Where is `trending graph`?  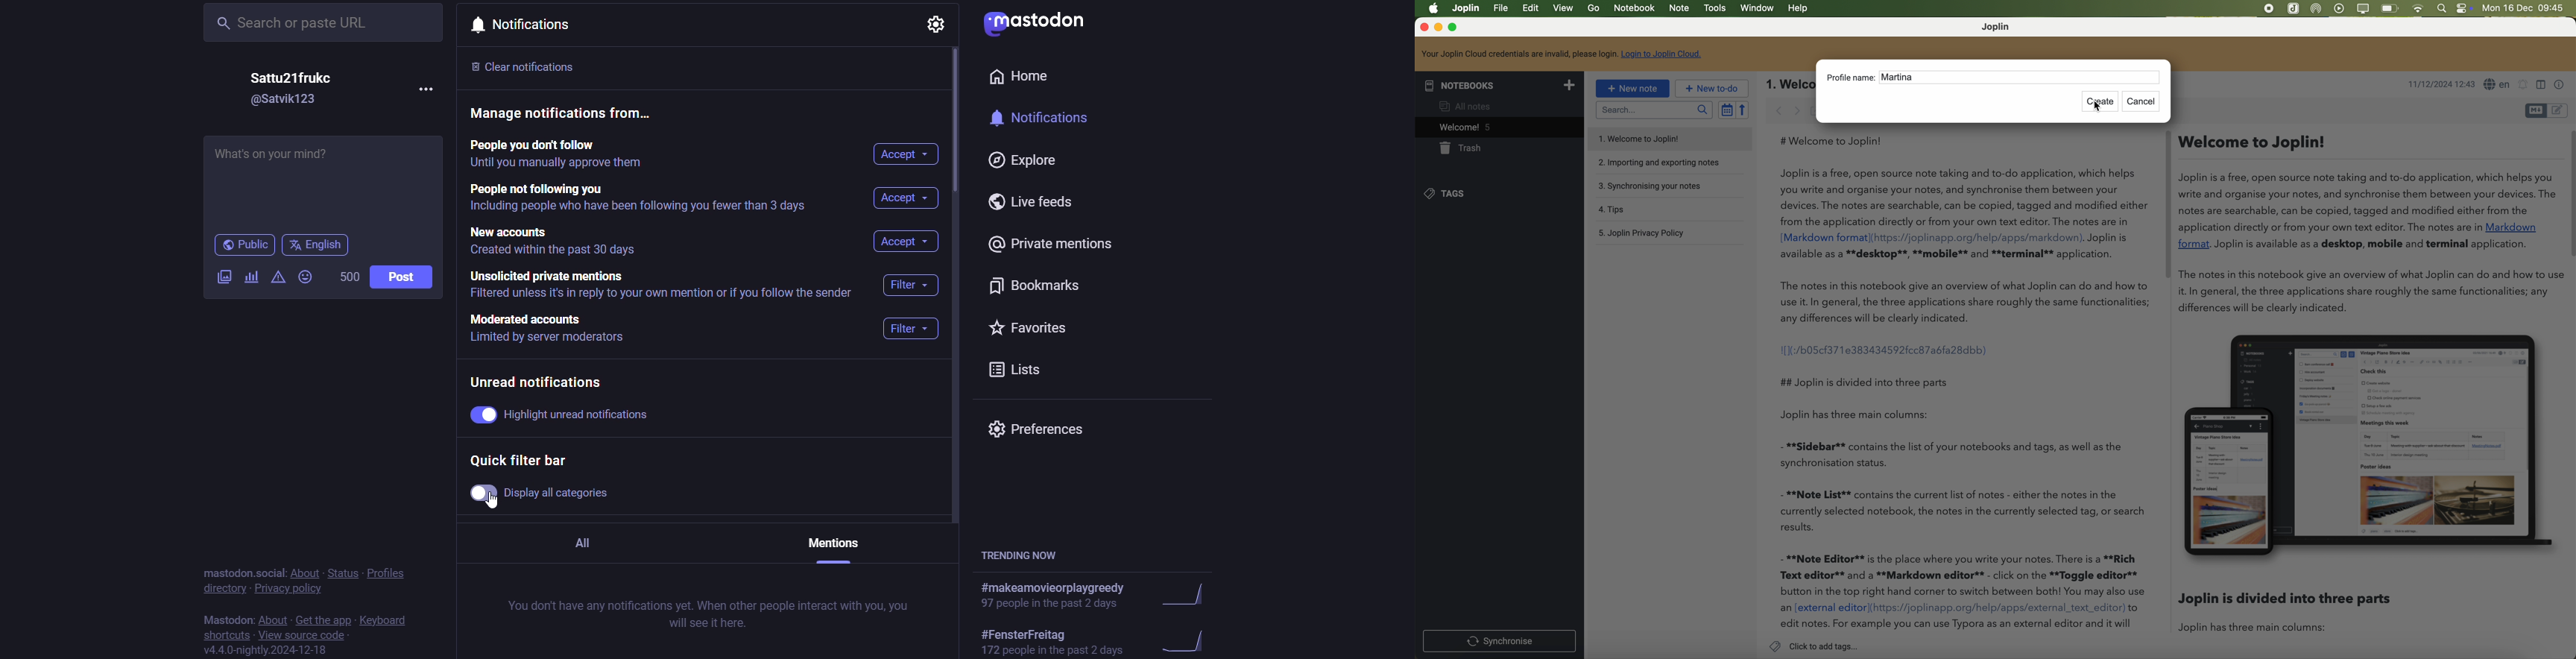 trending graph is located at coordinates (1182, 642).